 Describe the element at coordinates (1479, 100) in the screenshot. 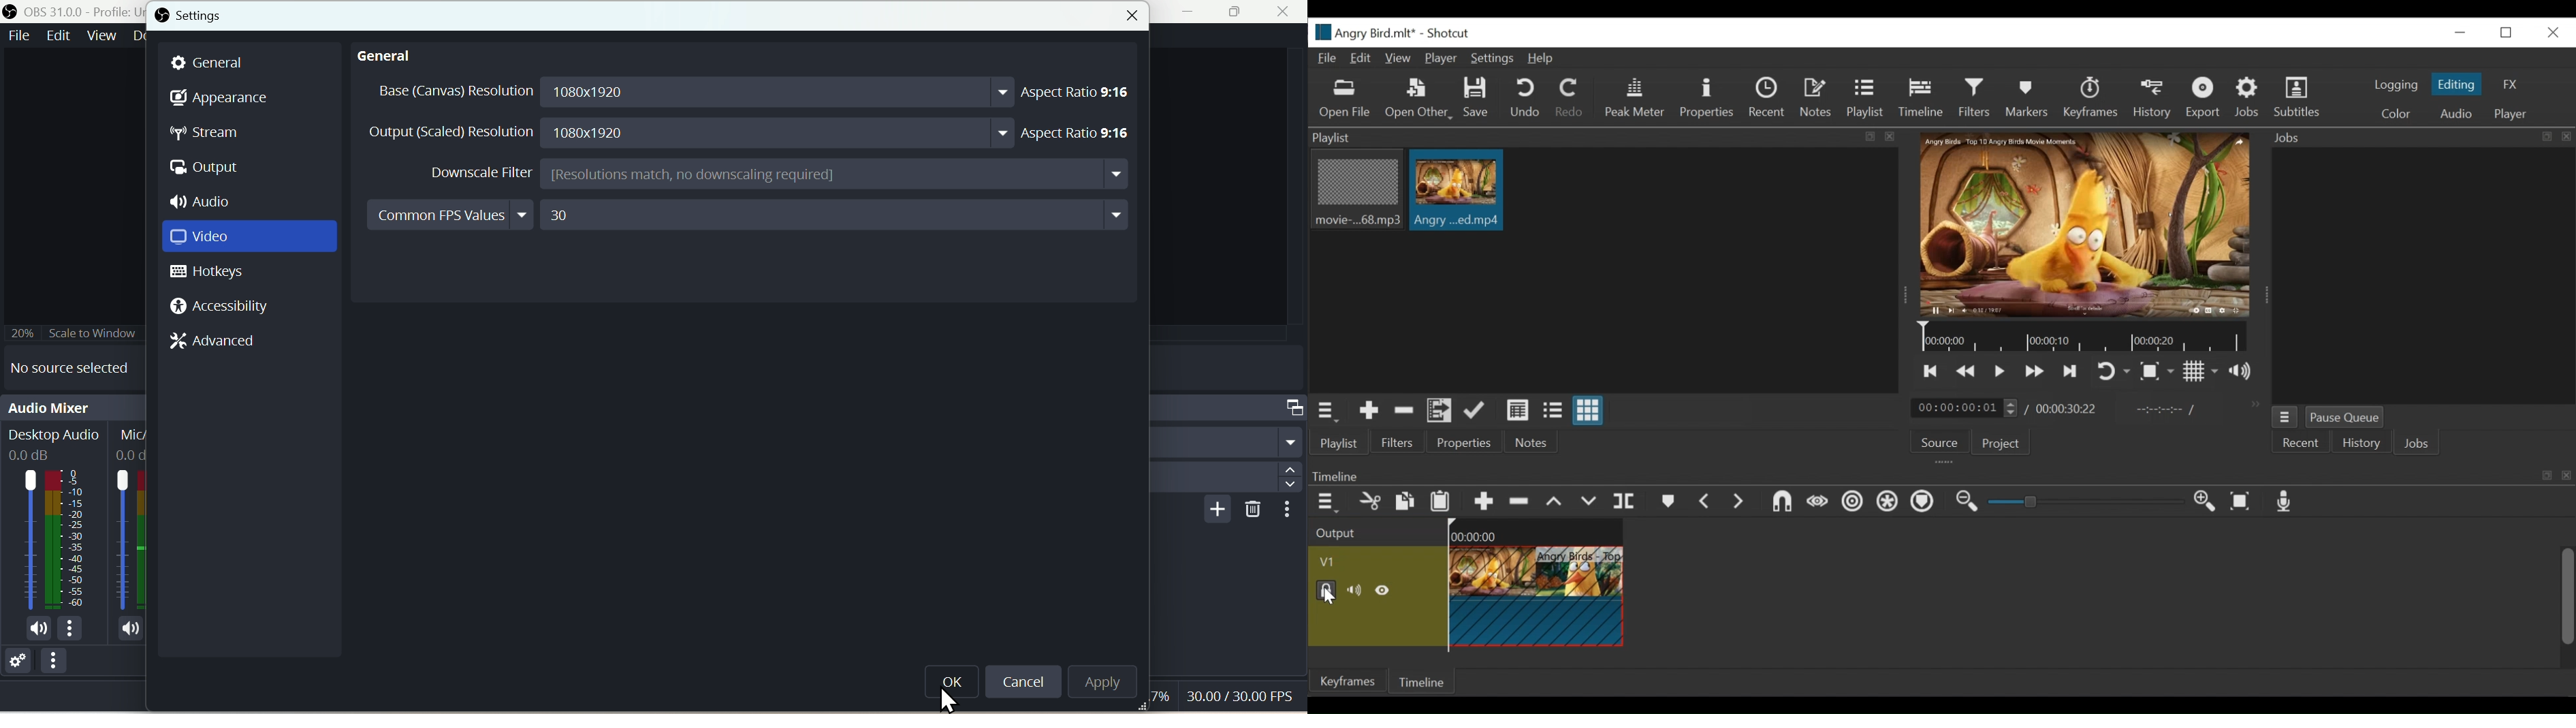

I see `Save` at that location.